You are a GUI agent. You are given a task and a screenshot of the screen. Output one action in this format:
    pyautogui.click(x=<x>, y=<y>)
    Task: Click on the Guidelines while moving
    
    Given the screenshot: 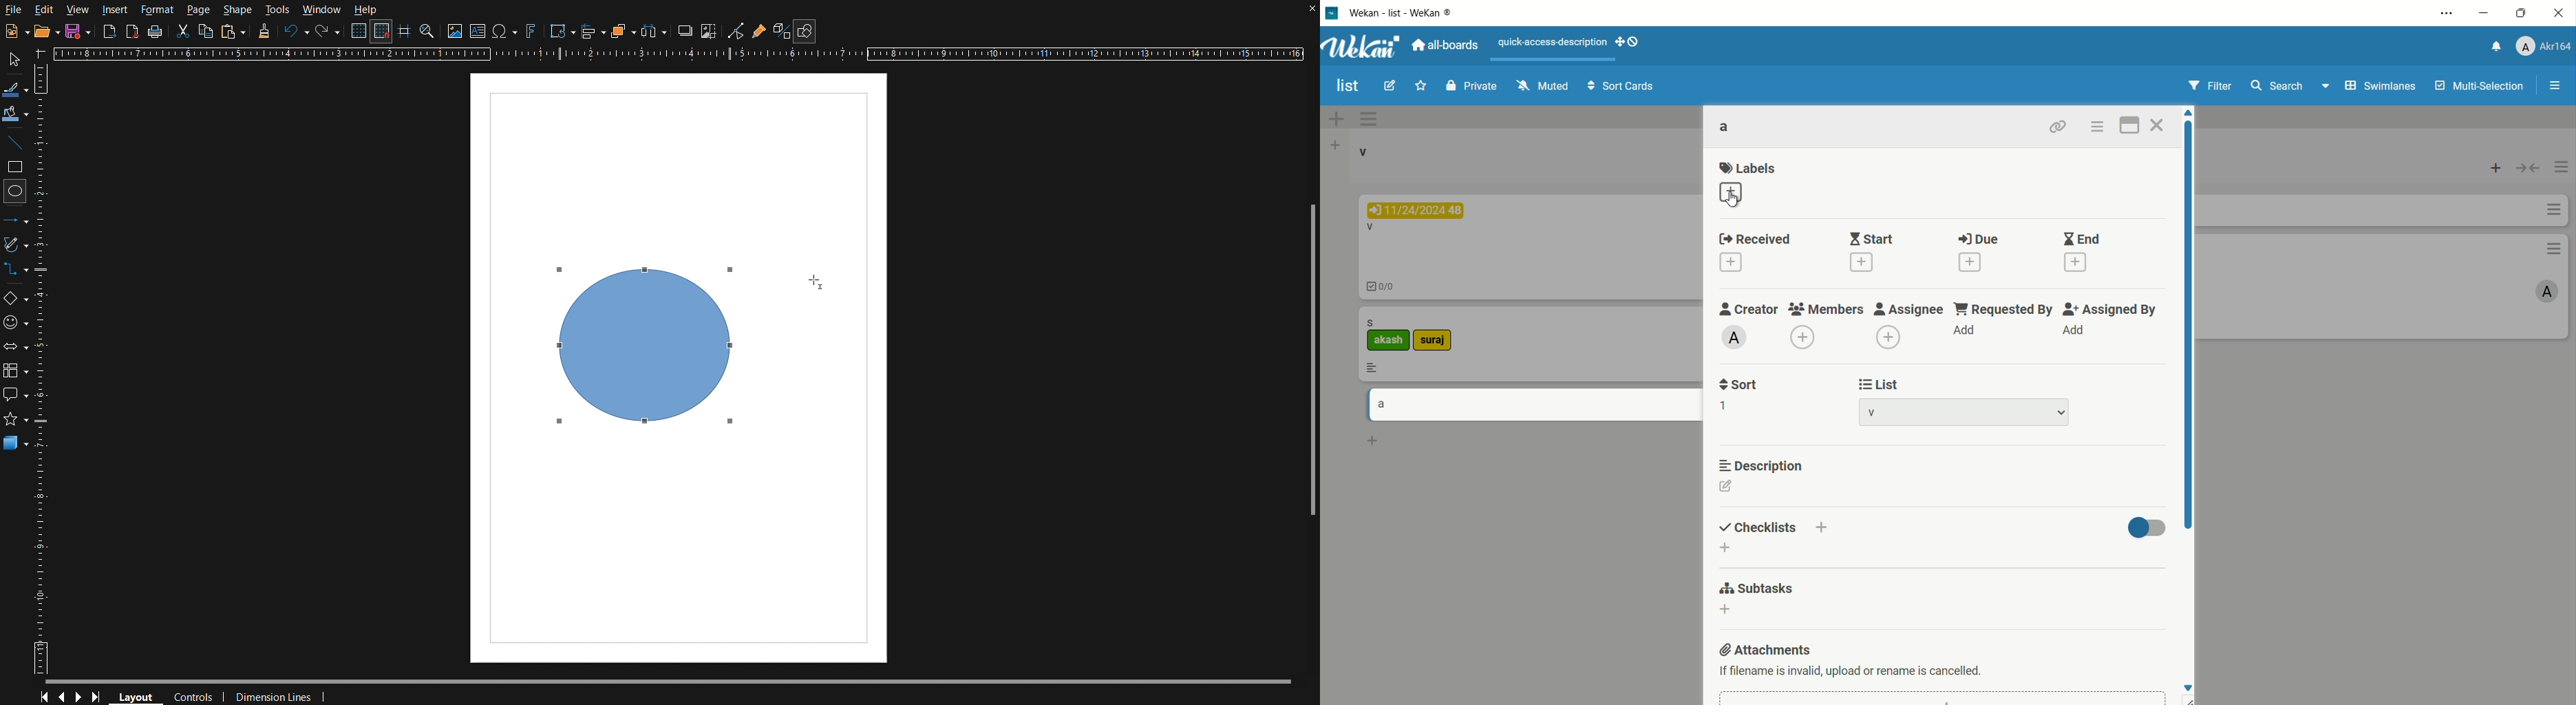 What is the action you would take?
    pyautogui.click(x=405, y=34)
    